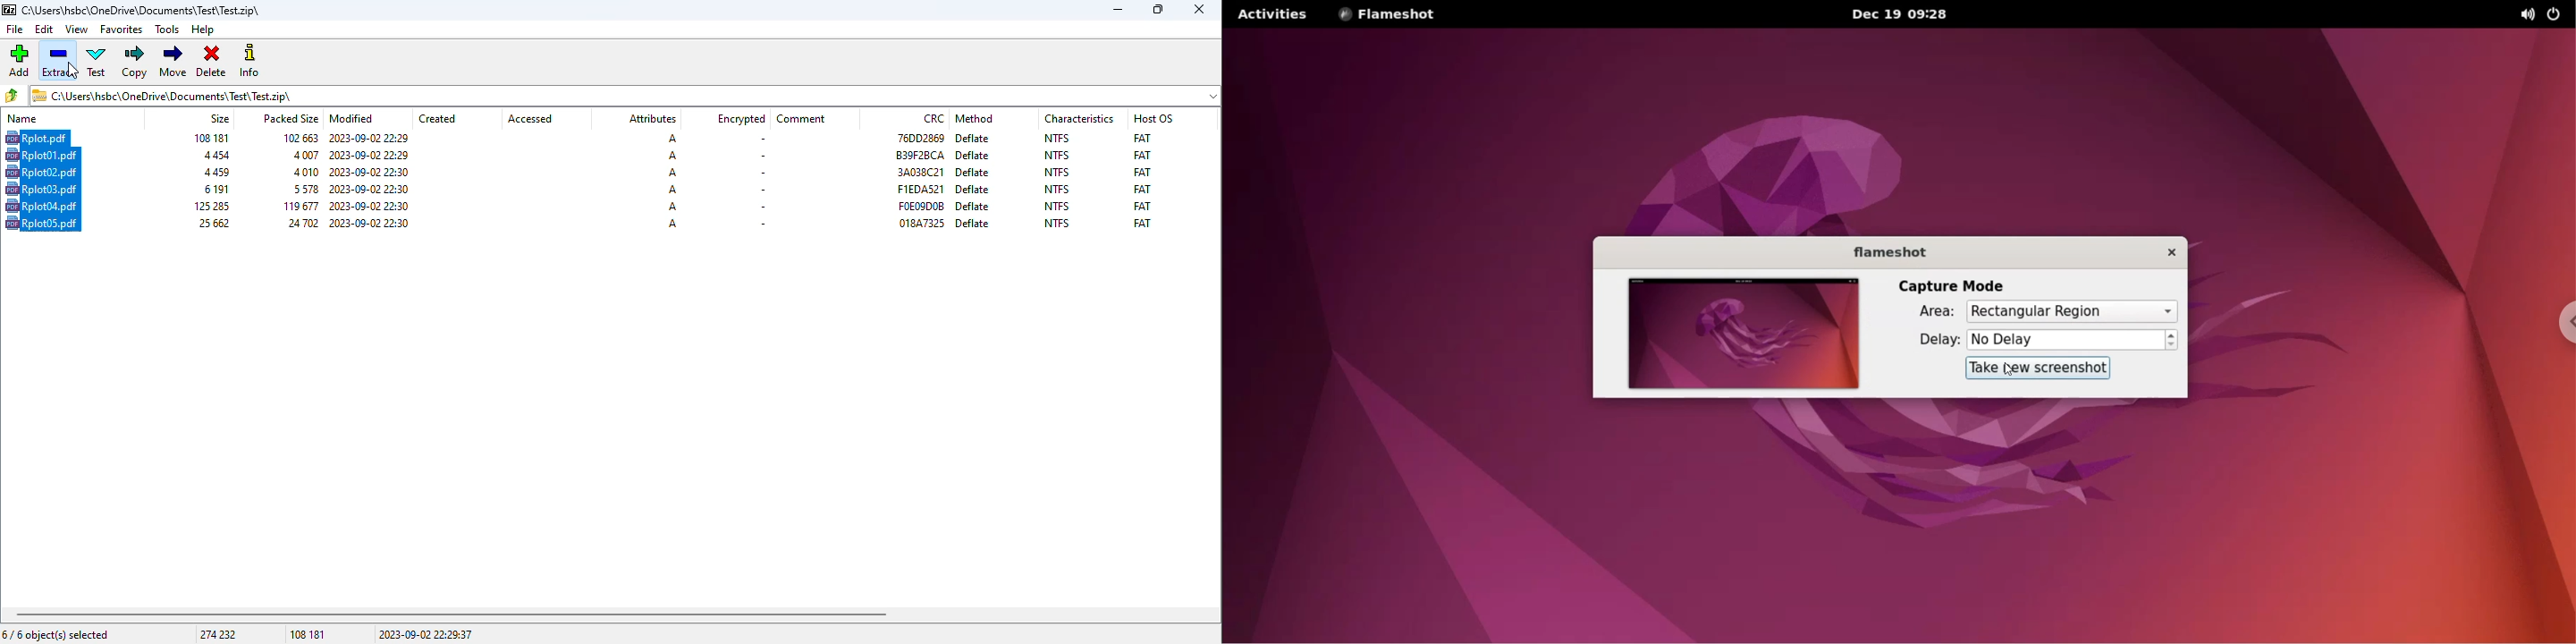  I want to click on created, so click(437, 119).